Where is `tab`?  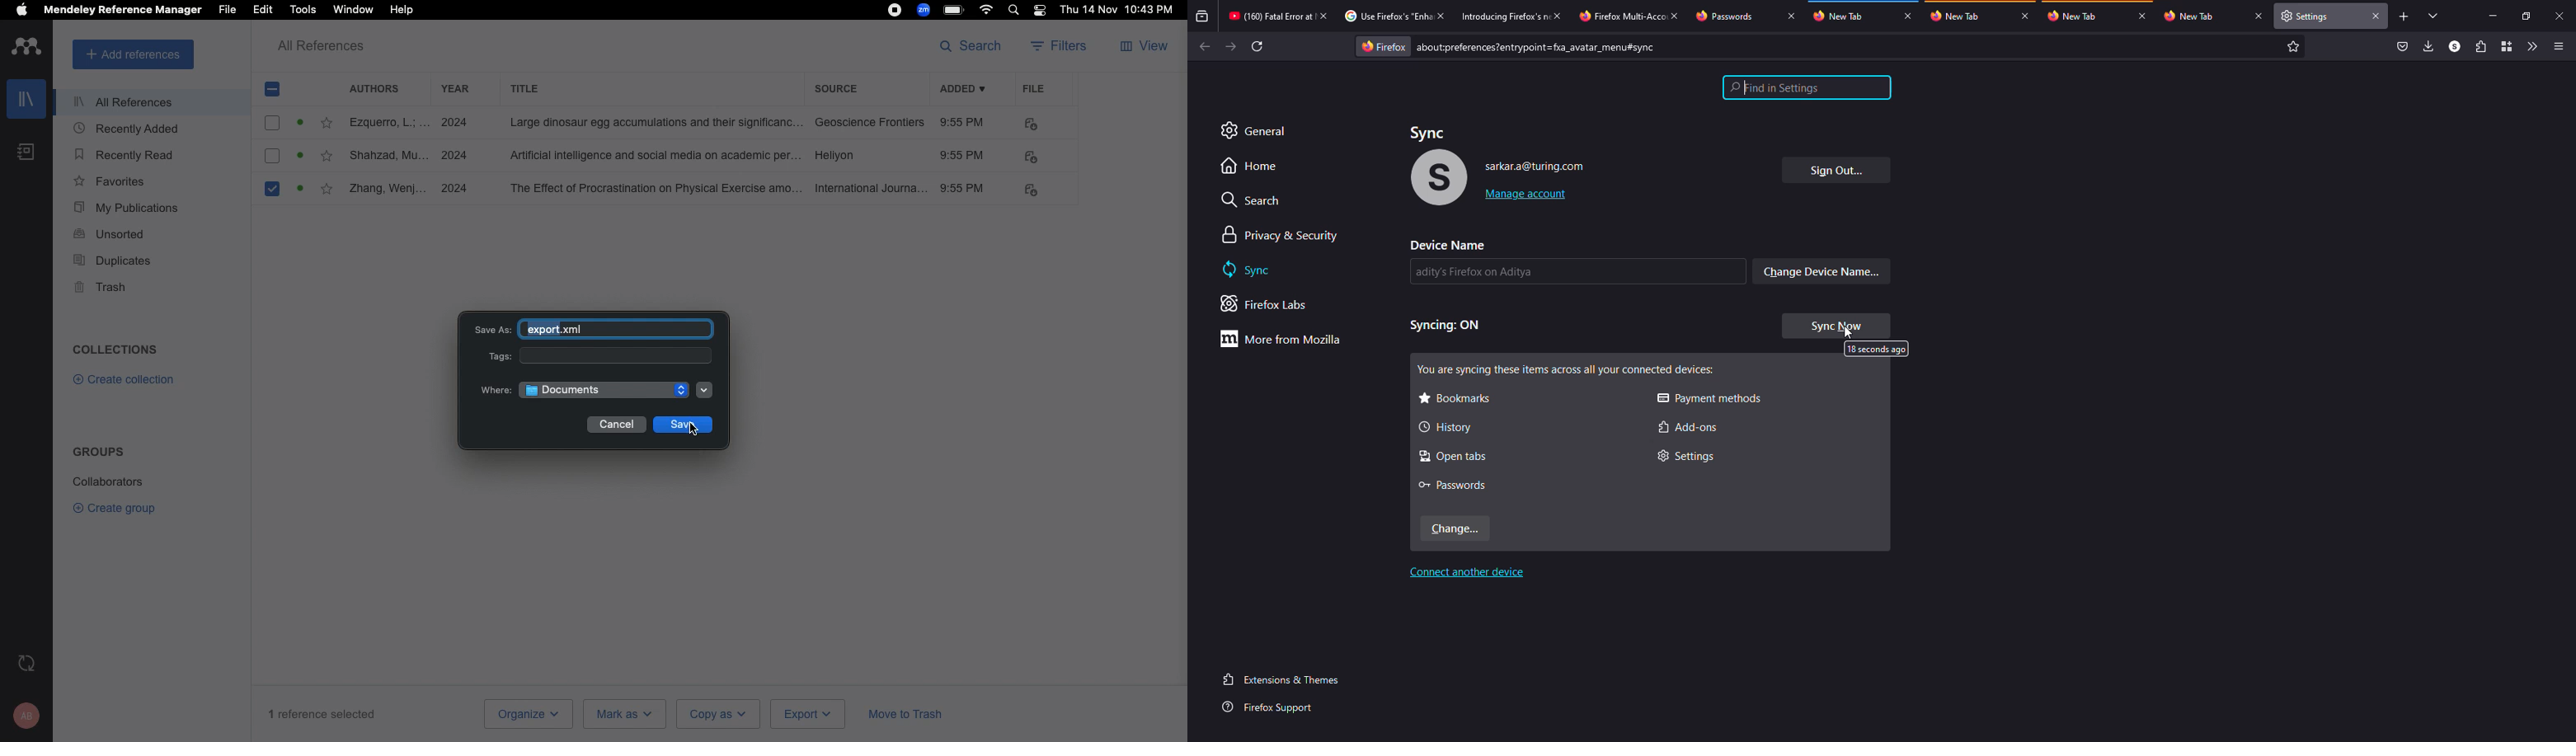
tab is located at coordinates (1388, 17).